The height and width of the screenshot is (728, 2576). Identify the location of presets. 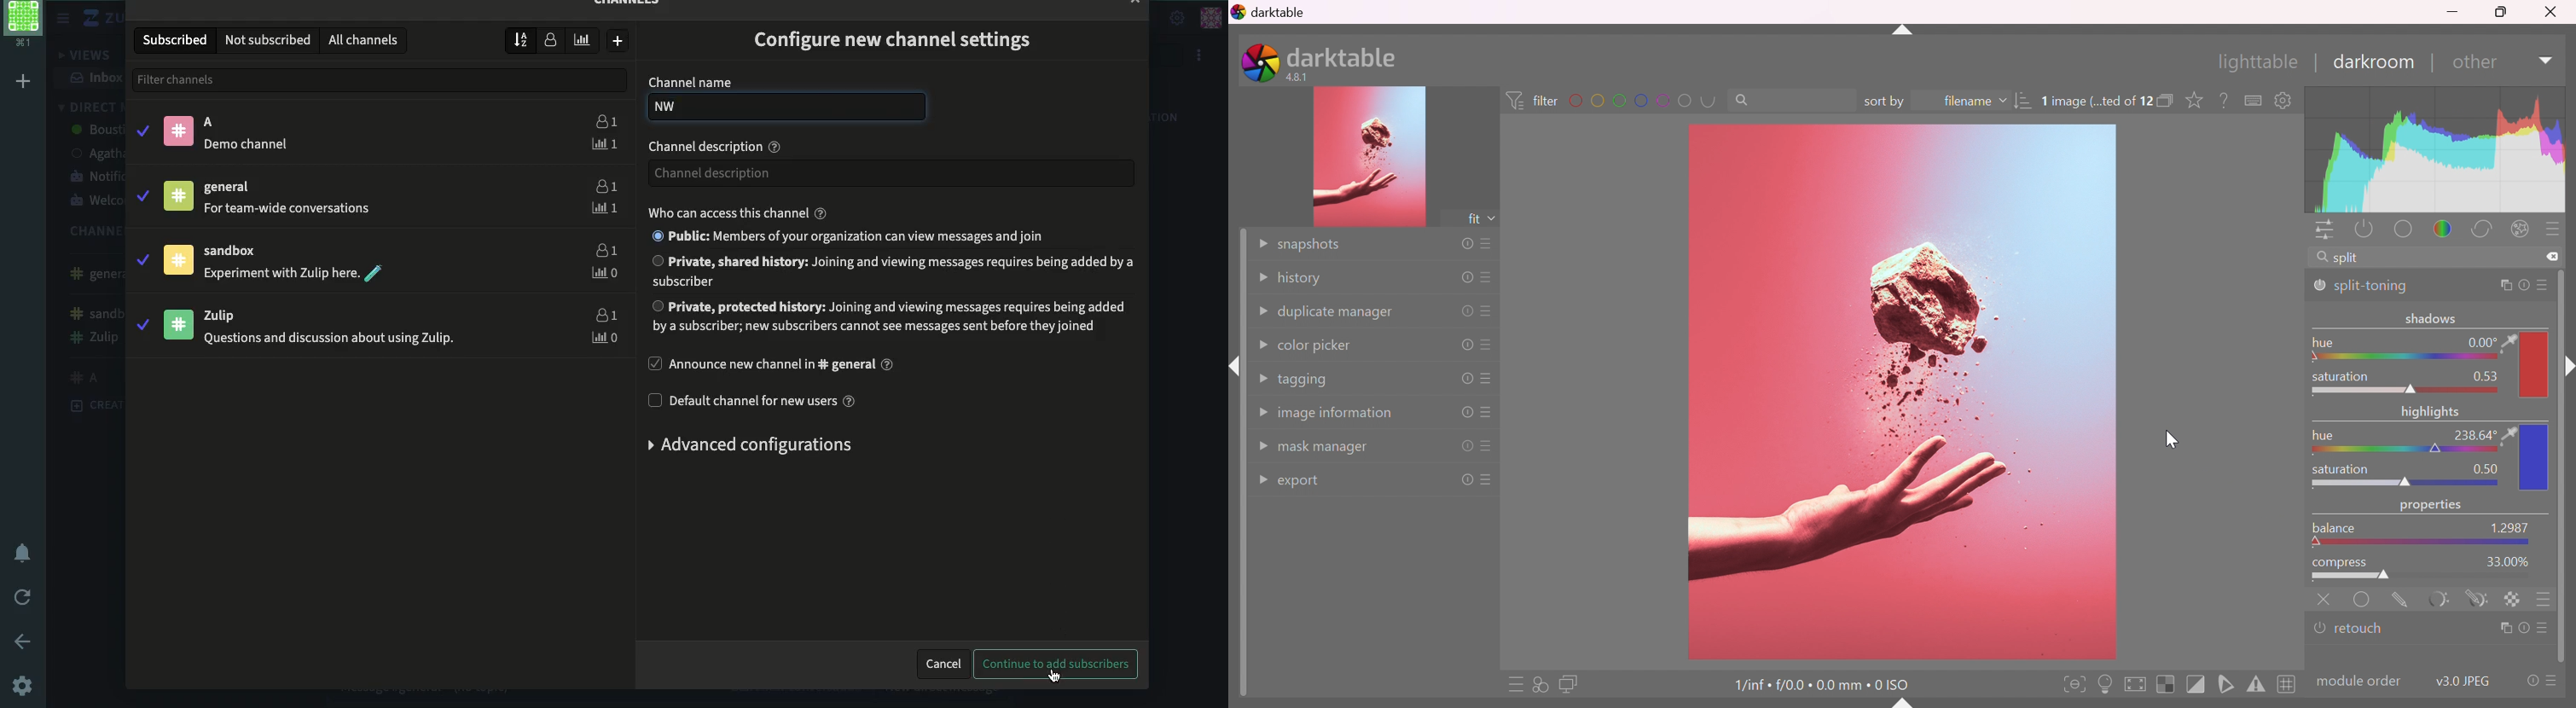
(1488, 447).